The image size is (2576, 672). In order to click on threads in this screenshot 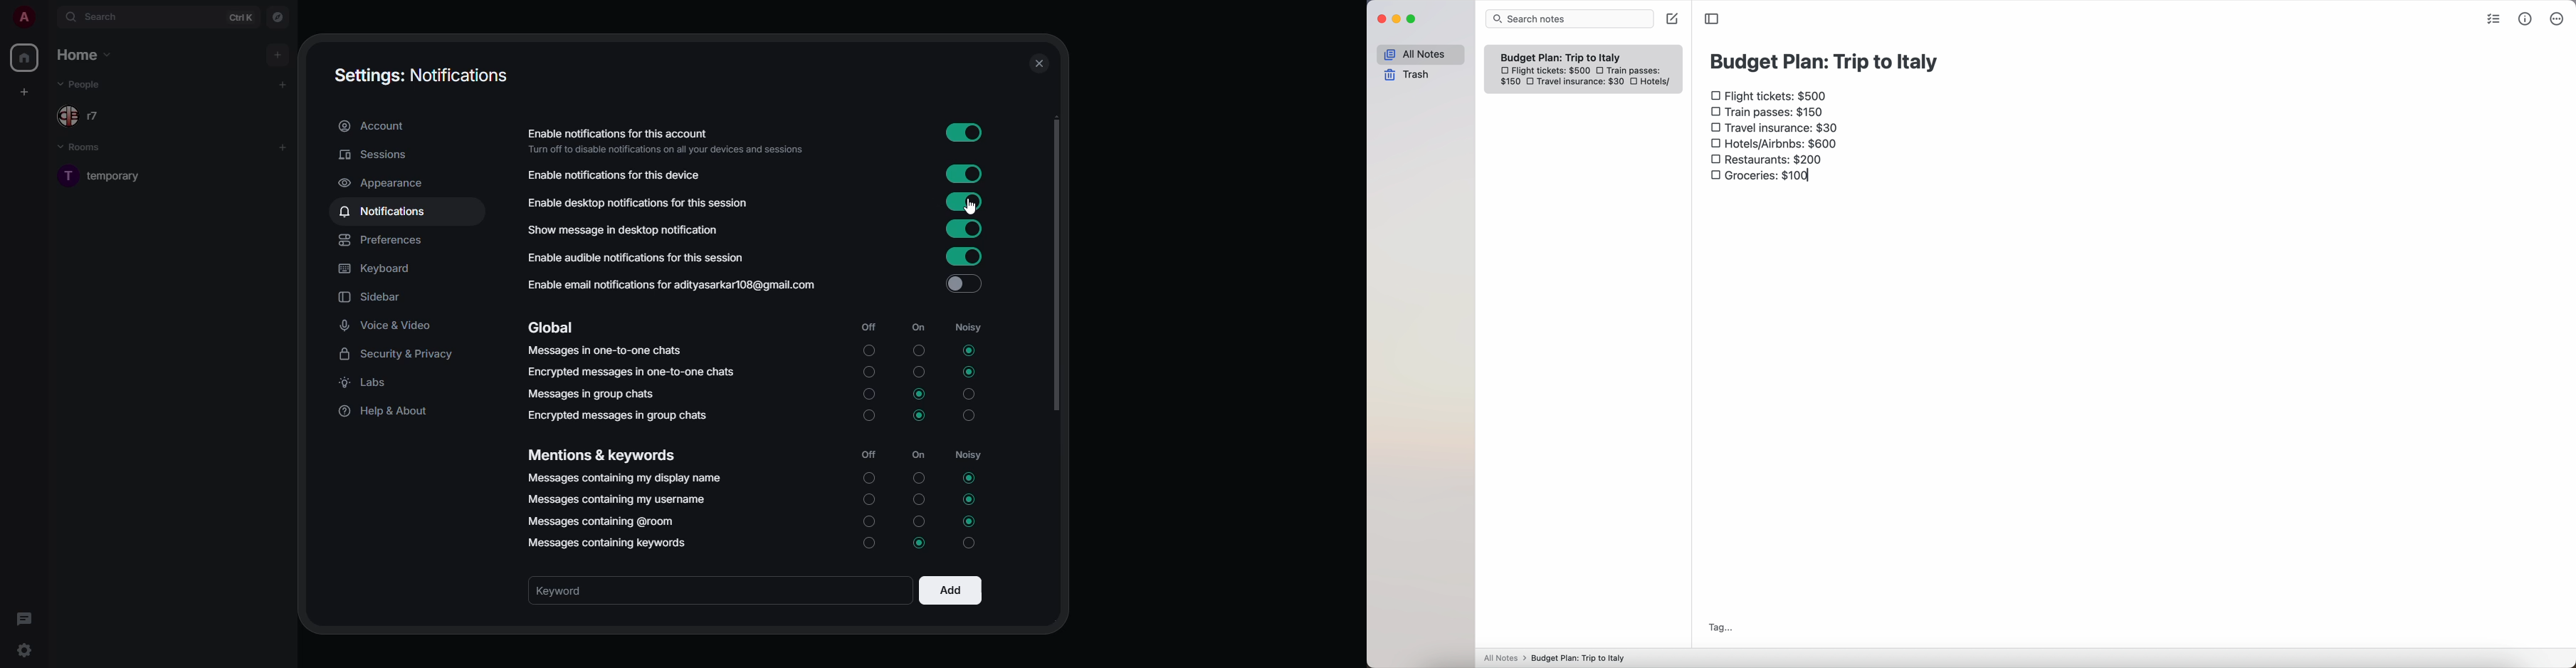, I will do `click(23, 618)`.